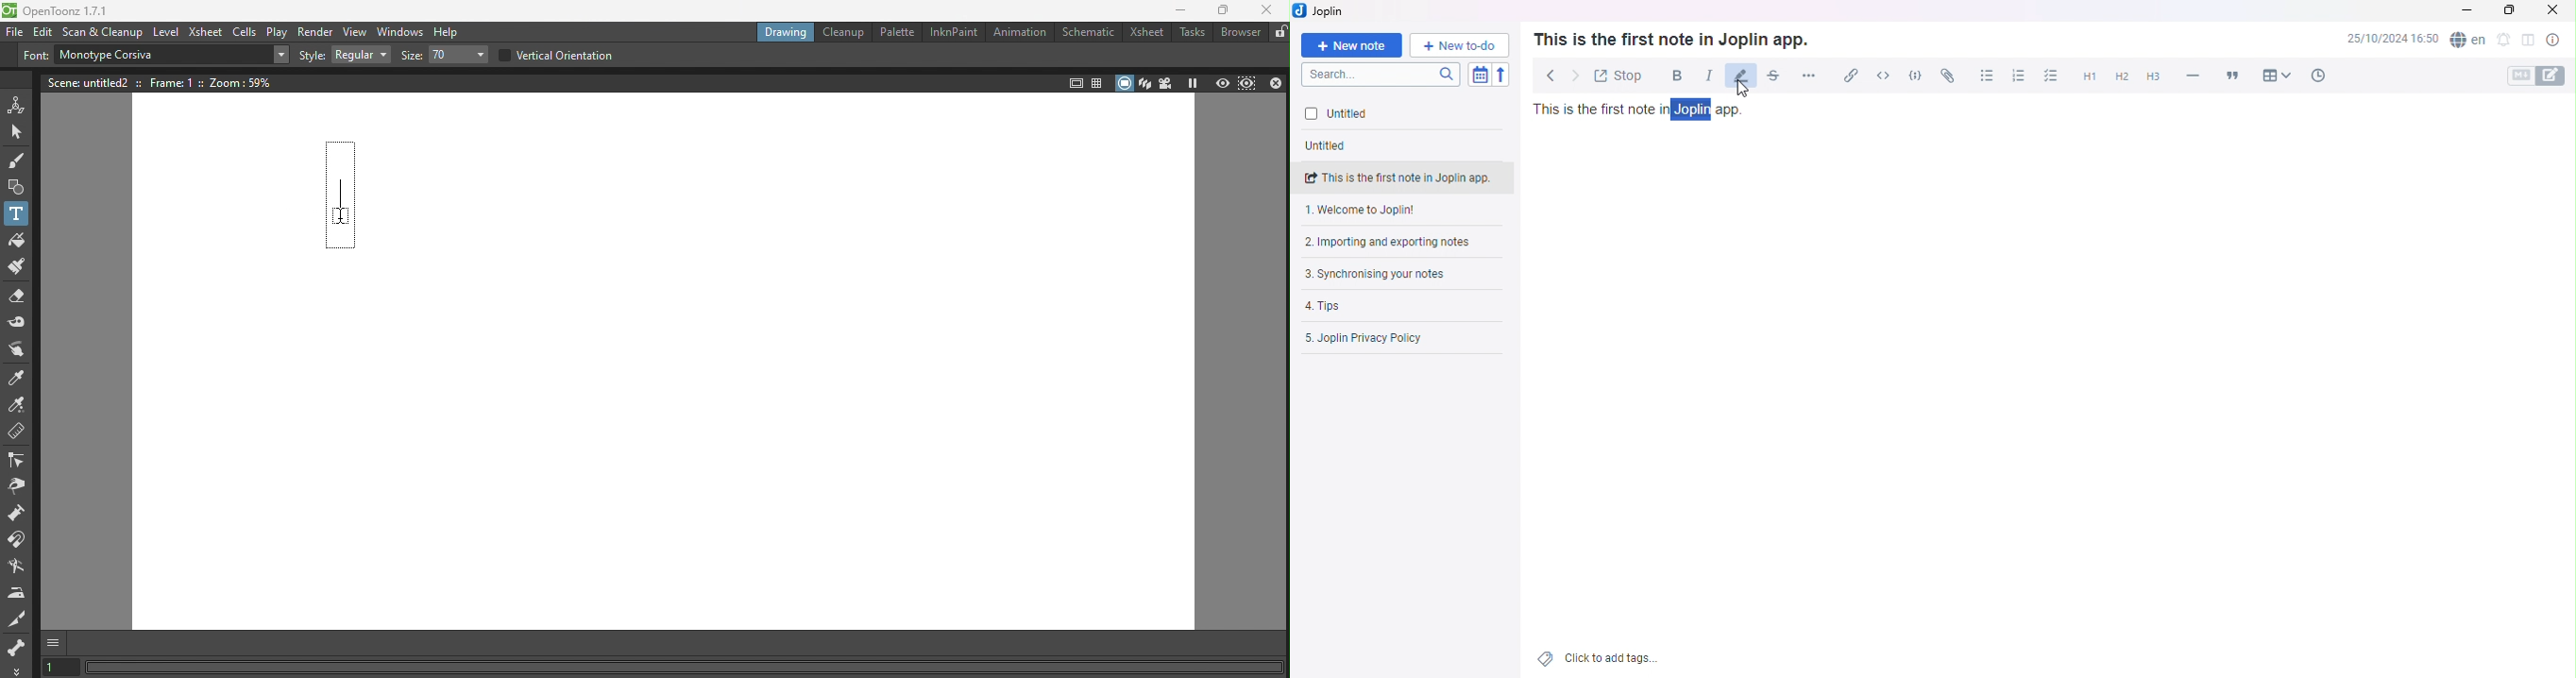 This screenshot has width=2576, height=700. Describe the element at coordinates (1670, 39) in the screenshot. I see `Text` at that location.